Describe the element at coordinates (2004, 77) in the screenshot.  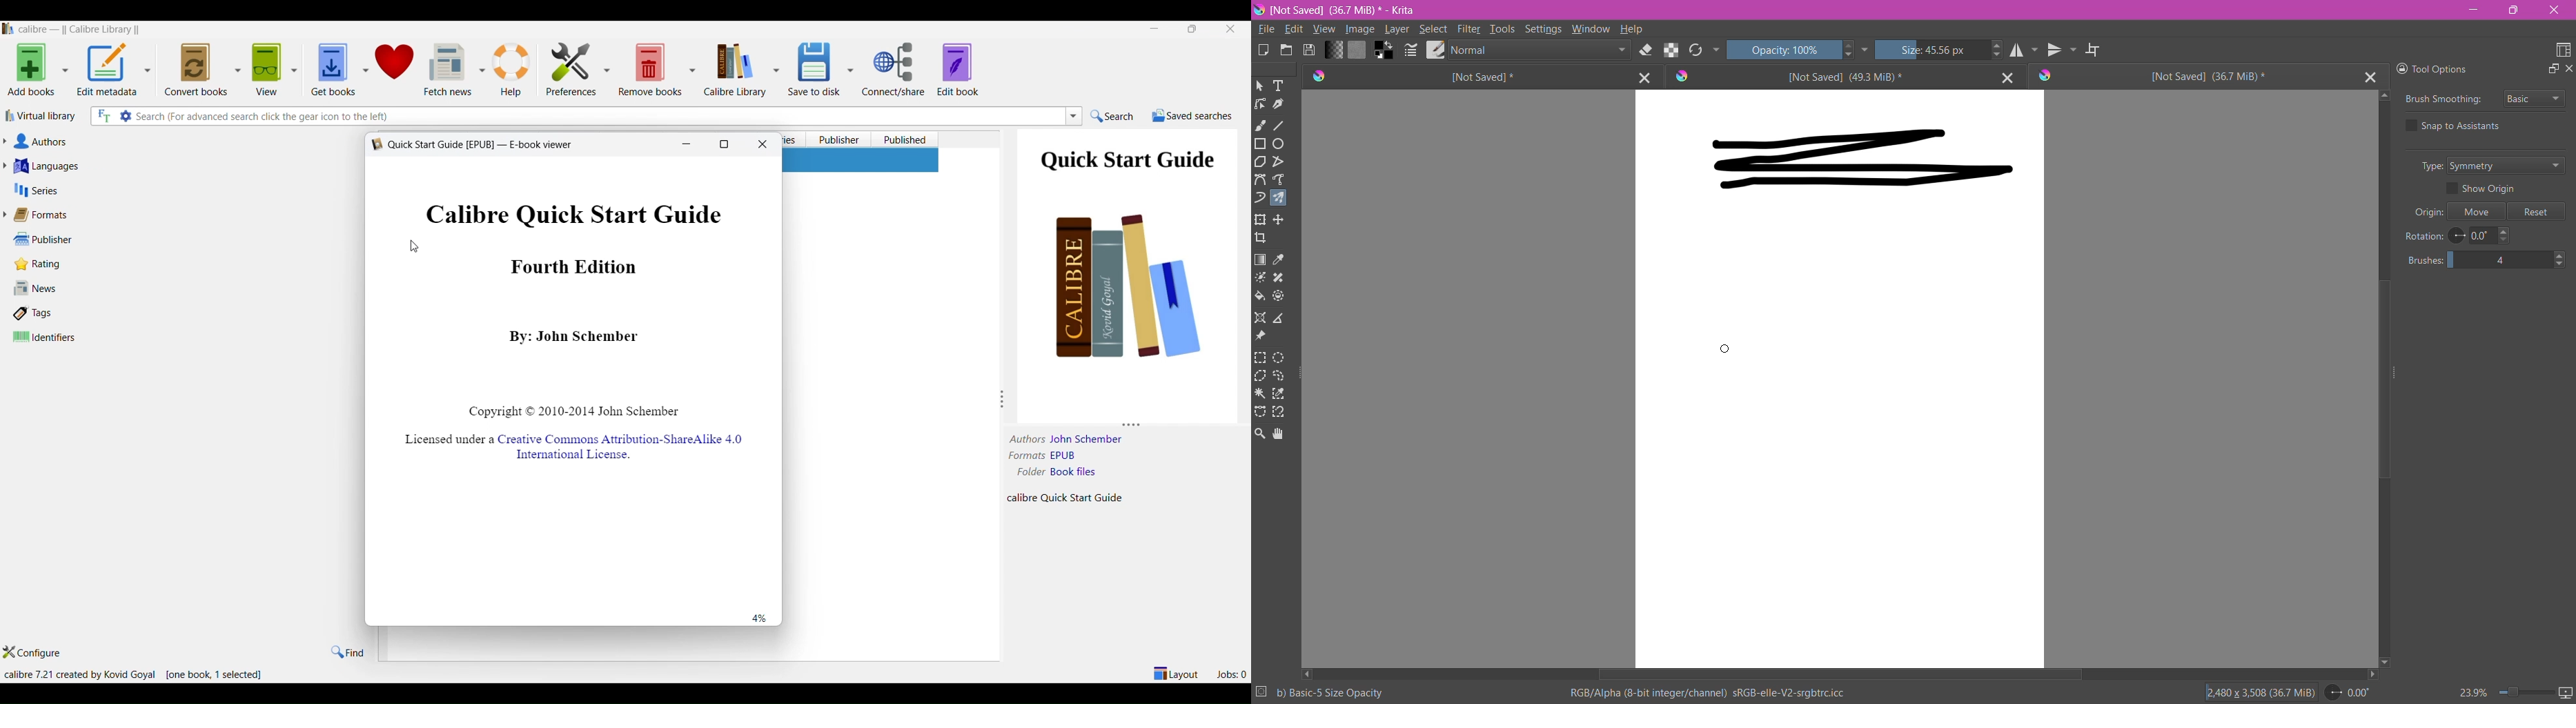
I see `Close Tab` at that location.